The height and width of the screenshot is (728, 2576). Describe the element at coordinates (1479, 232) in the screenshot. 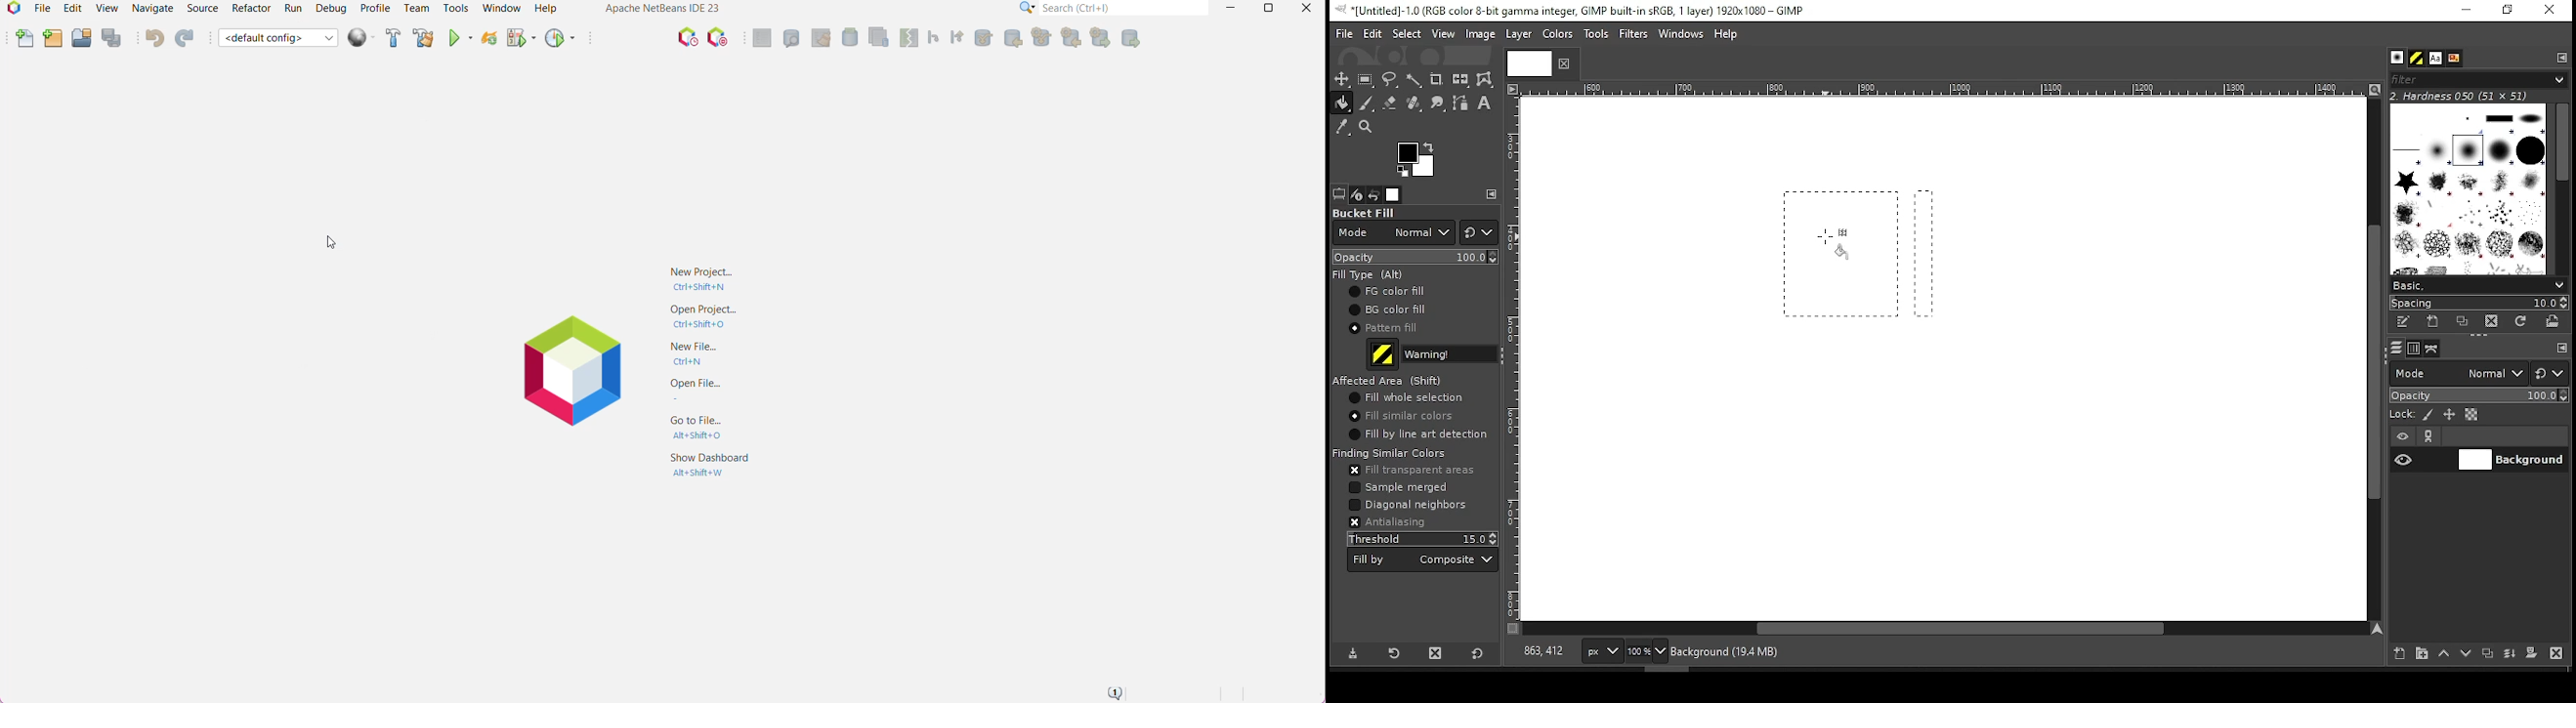

I see `switch to different modes` at that location.